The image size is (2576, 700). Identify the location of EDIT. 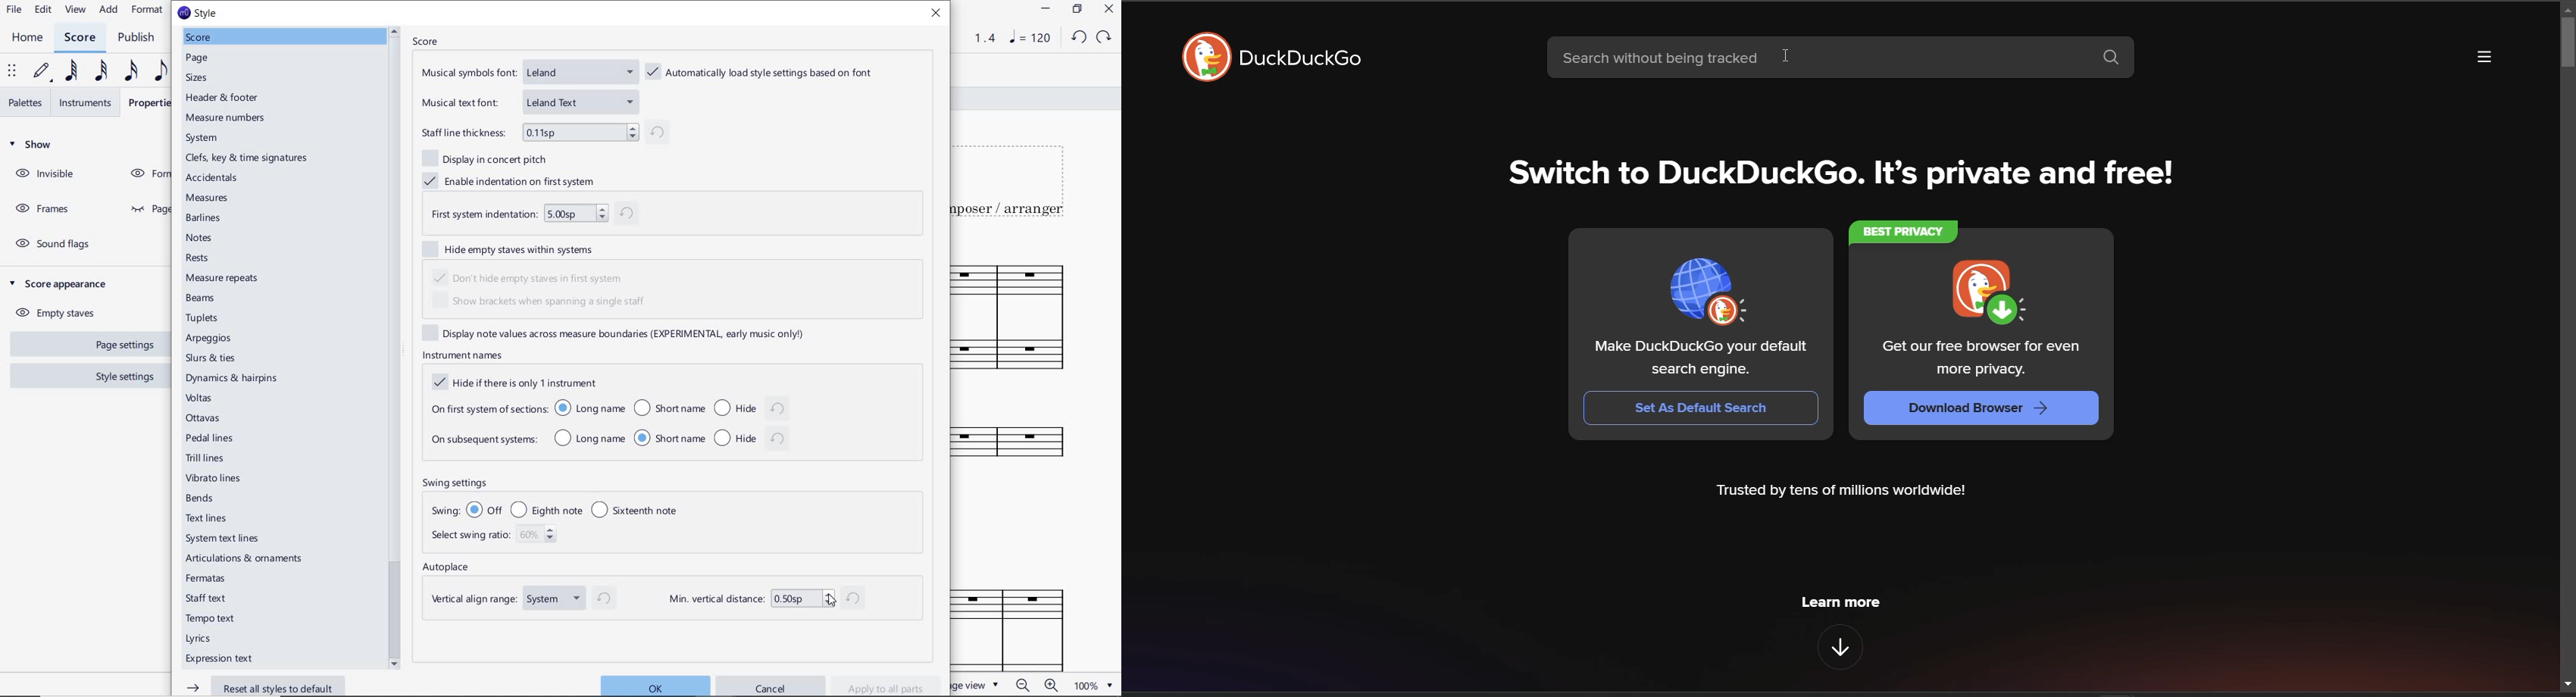
(43, 11).